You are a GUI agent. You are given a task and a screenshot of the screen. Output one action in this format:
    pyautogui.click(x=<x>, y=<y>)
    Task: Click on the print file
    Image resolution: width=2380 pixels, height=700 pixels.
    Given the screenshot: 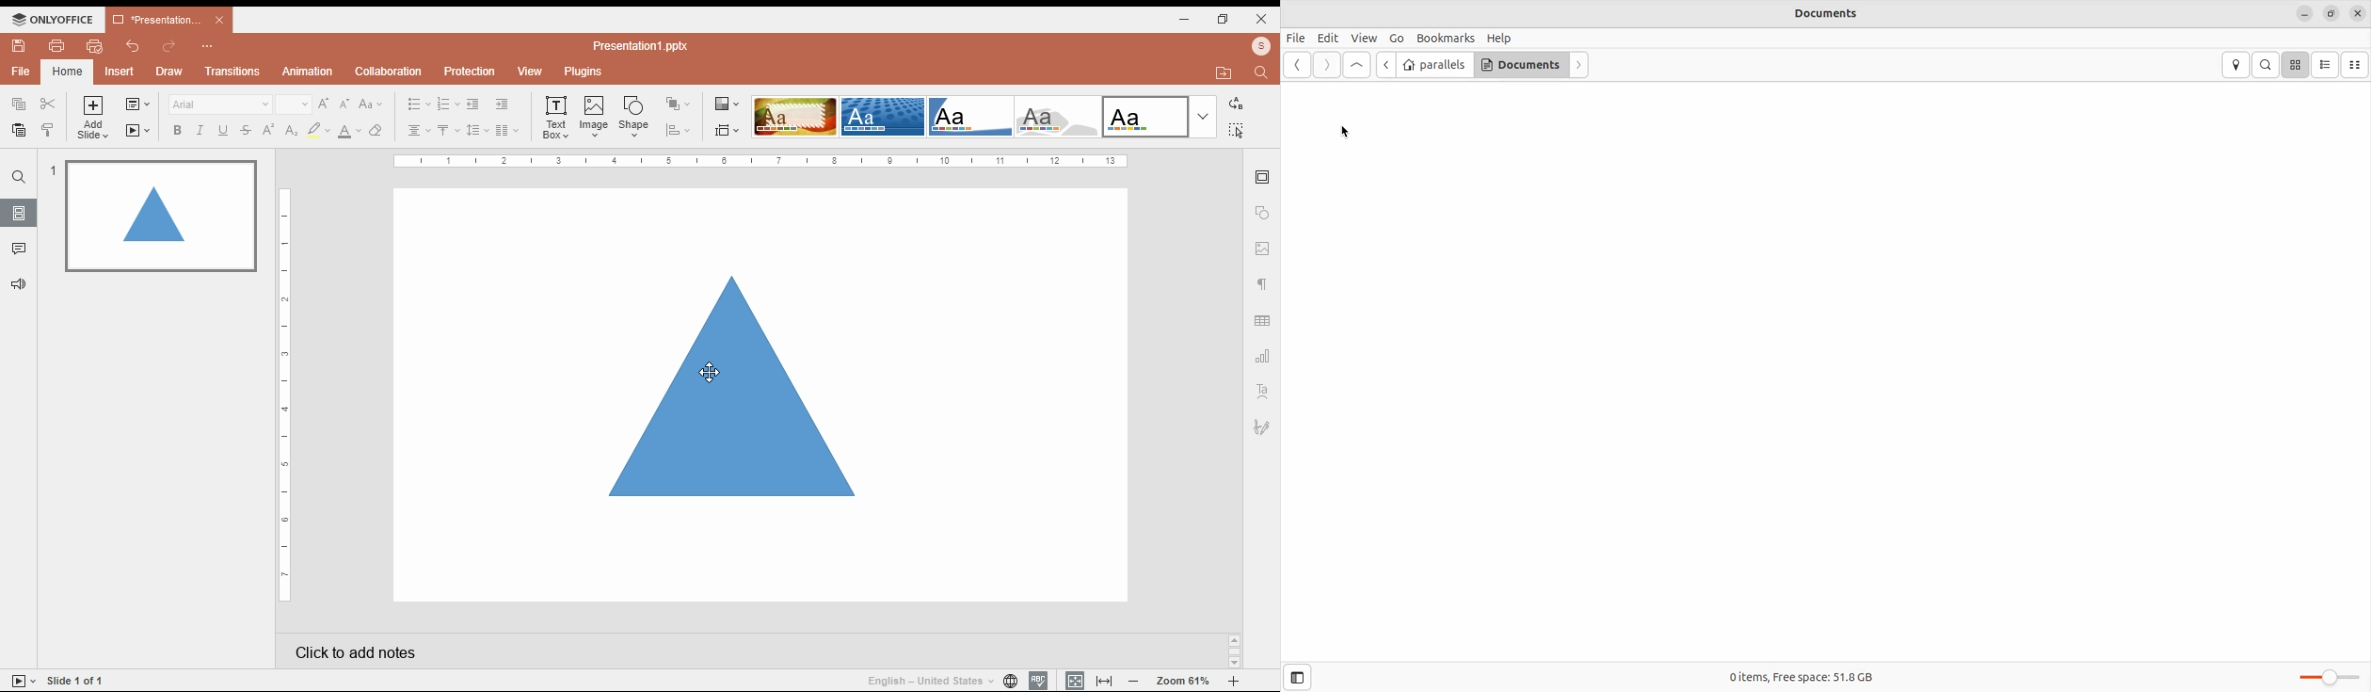 What is the action you would take?
    pyautogui.click(x=60, y=47)
    